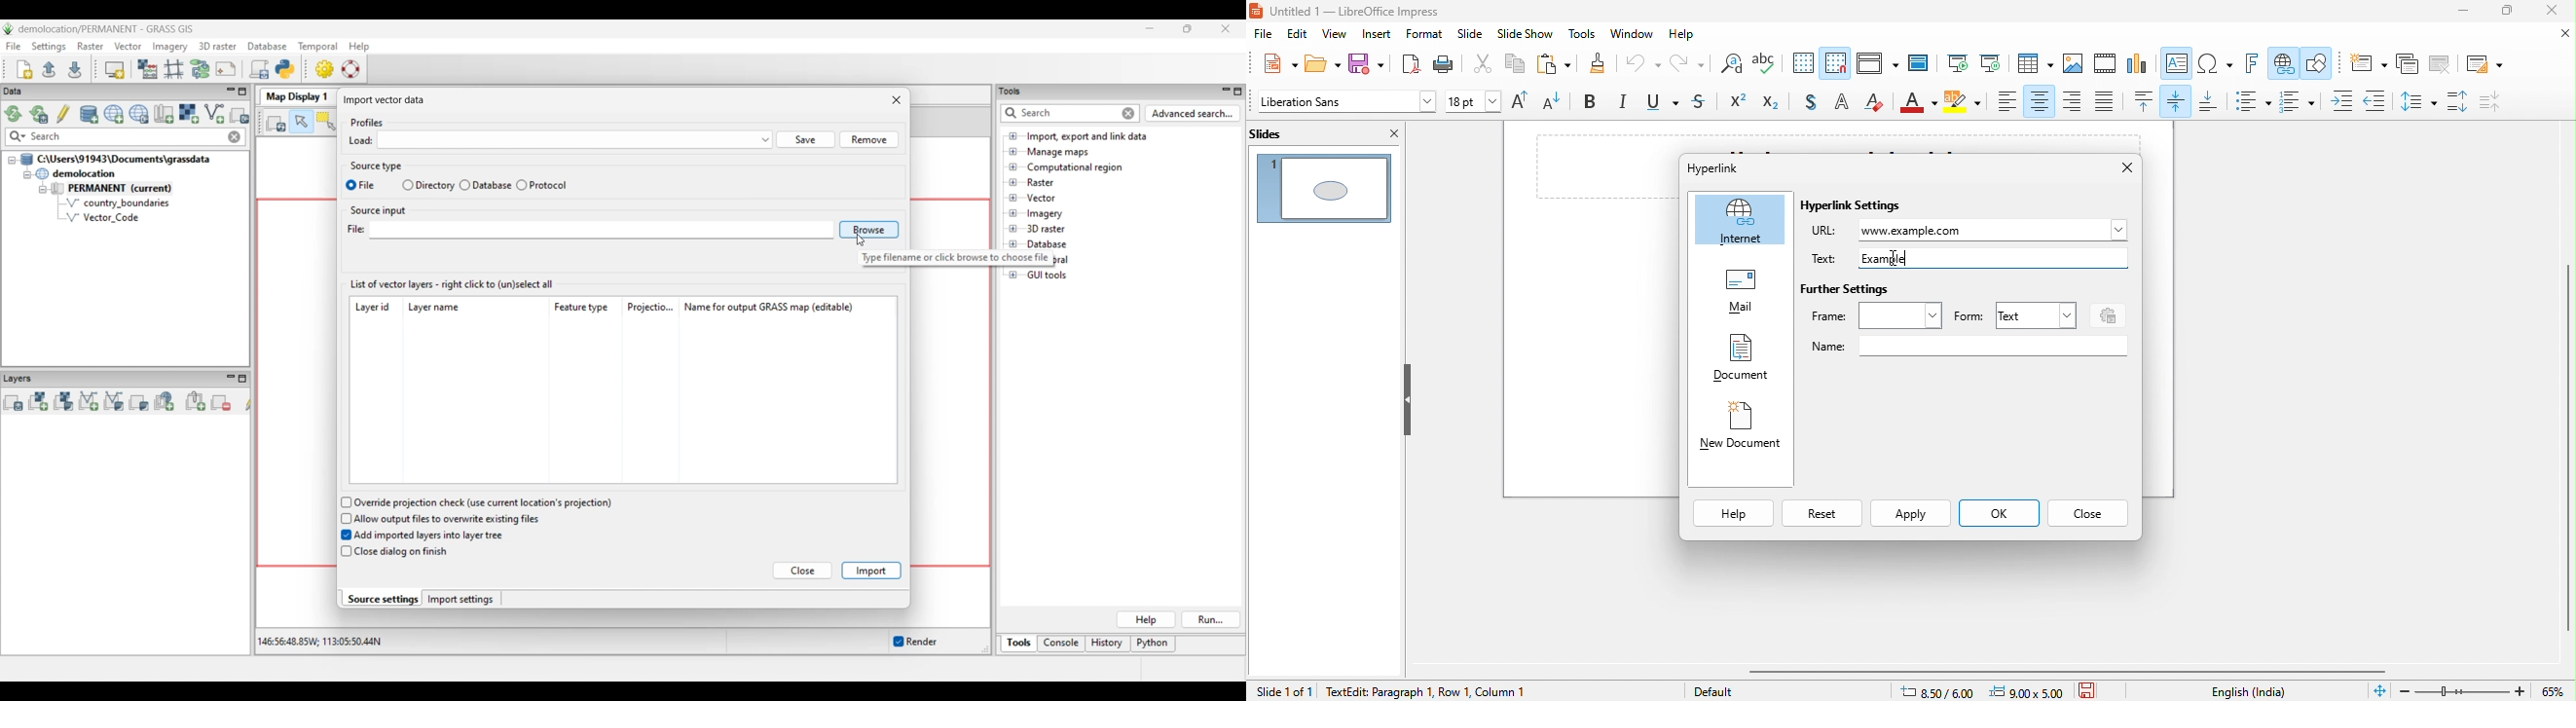 This screenshot has height=728, width=2576. What do you see at coordinates (1734, 514) in the screenshot?
I see `help` at bounding box center [1734, 514].